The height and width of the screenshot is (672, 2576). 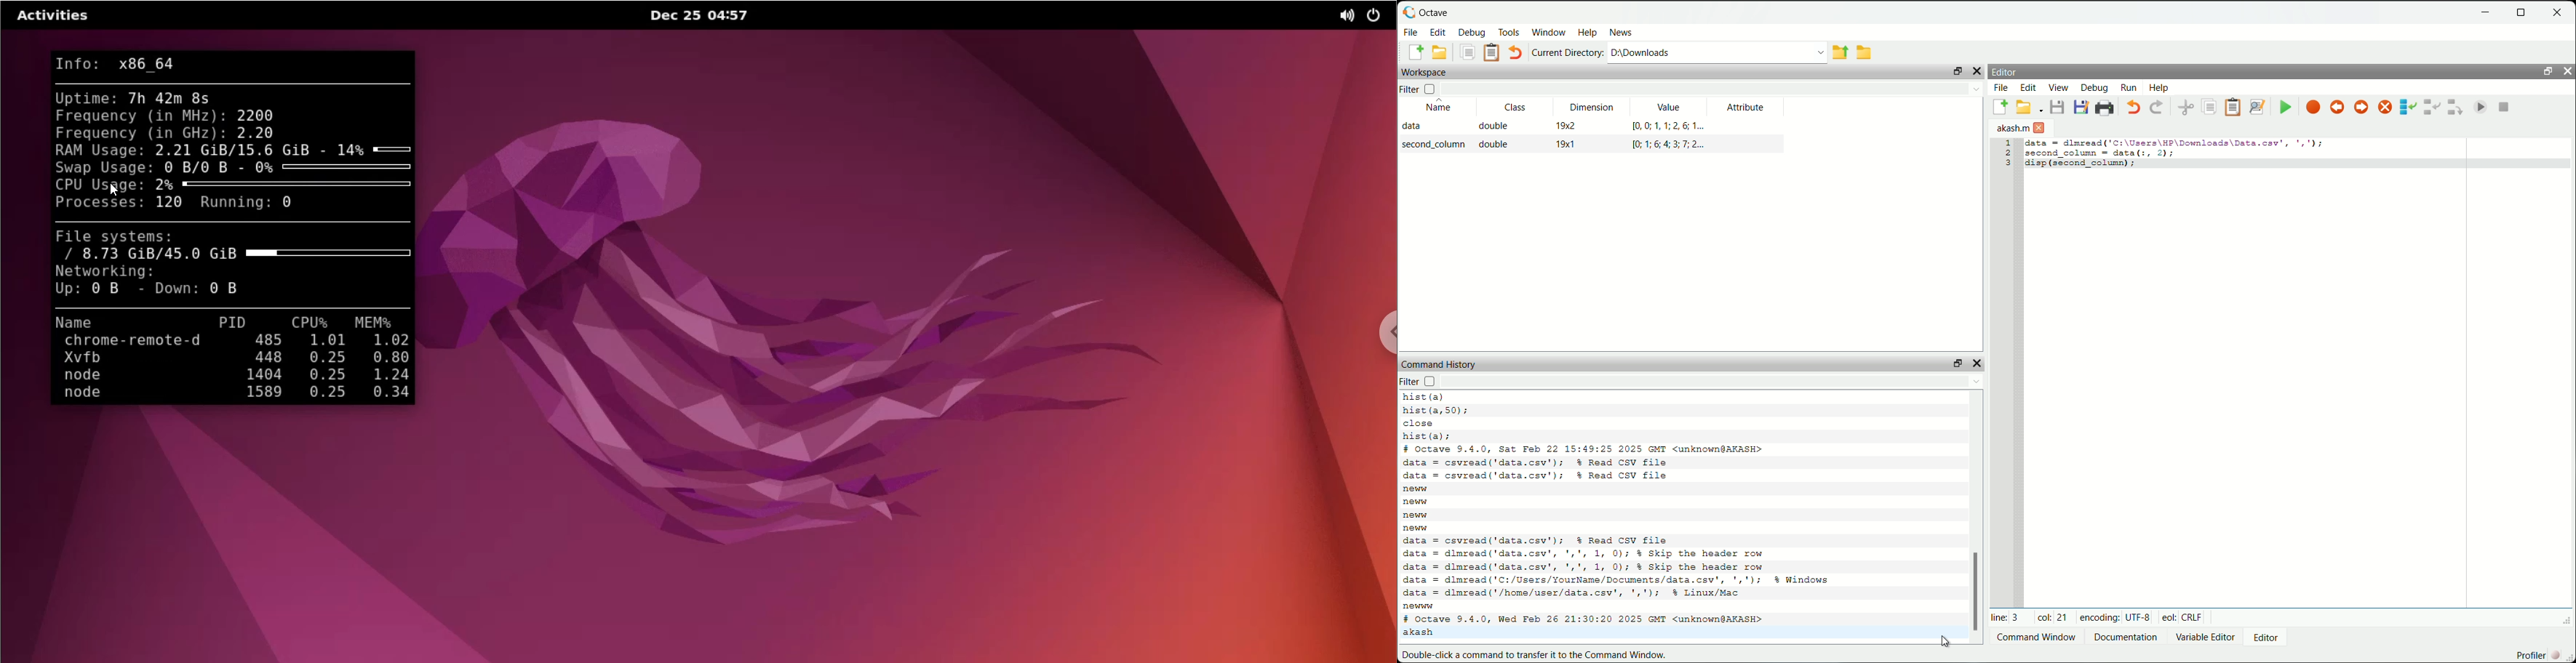 What do you see at coordinates (1549, 33) in the screenshot?
I see `window` at bounding box center [1549, 33].